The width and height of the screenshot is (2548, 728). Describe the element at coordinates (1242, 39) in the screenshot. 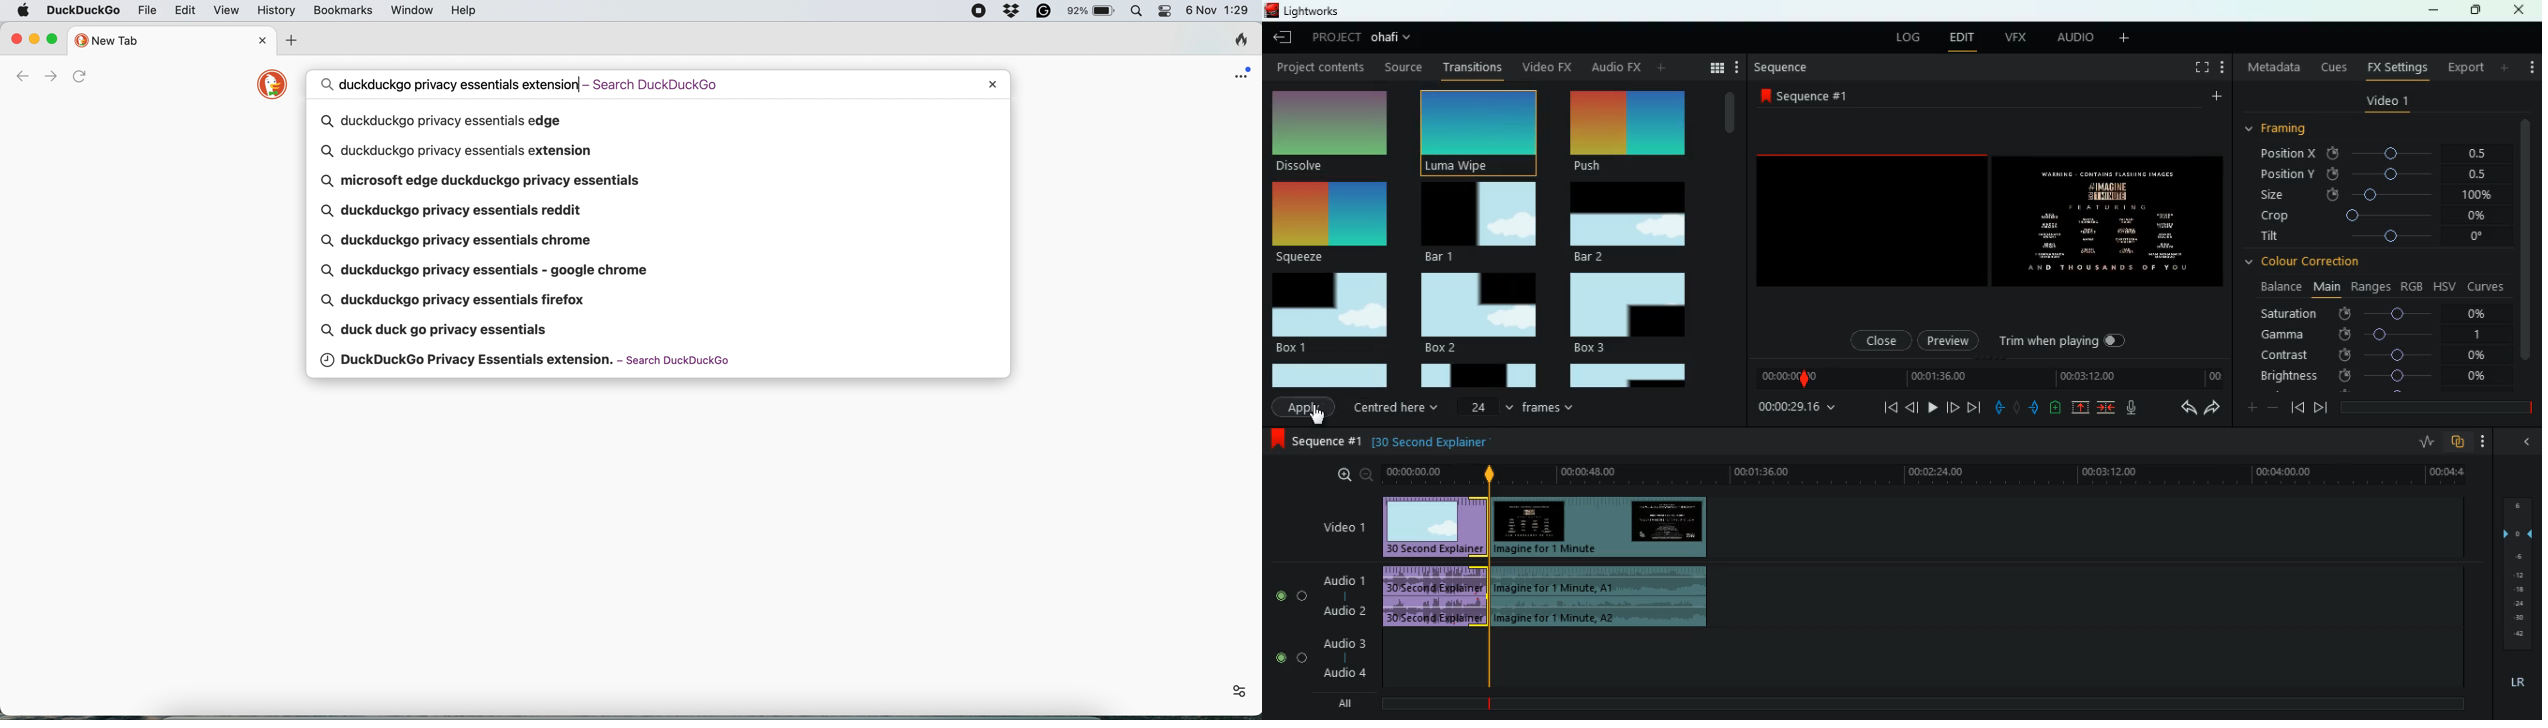

I see `clear browsing history` at that location.